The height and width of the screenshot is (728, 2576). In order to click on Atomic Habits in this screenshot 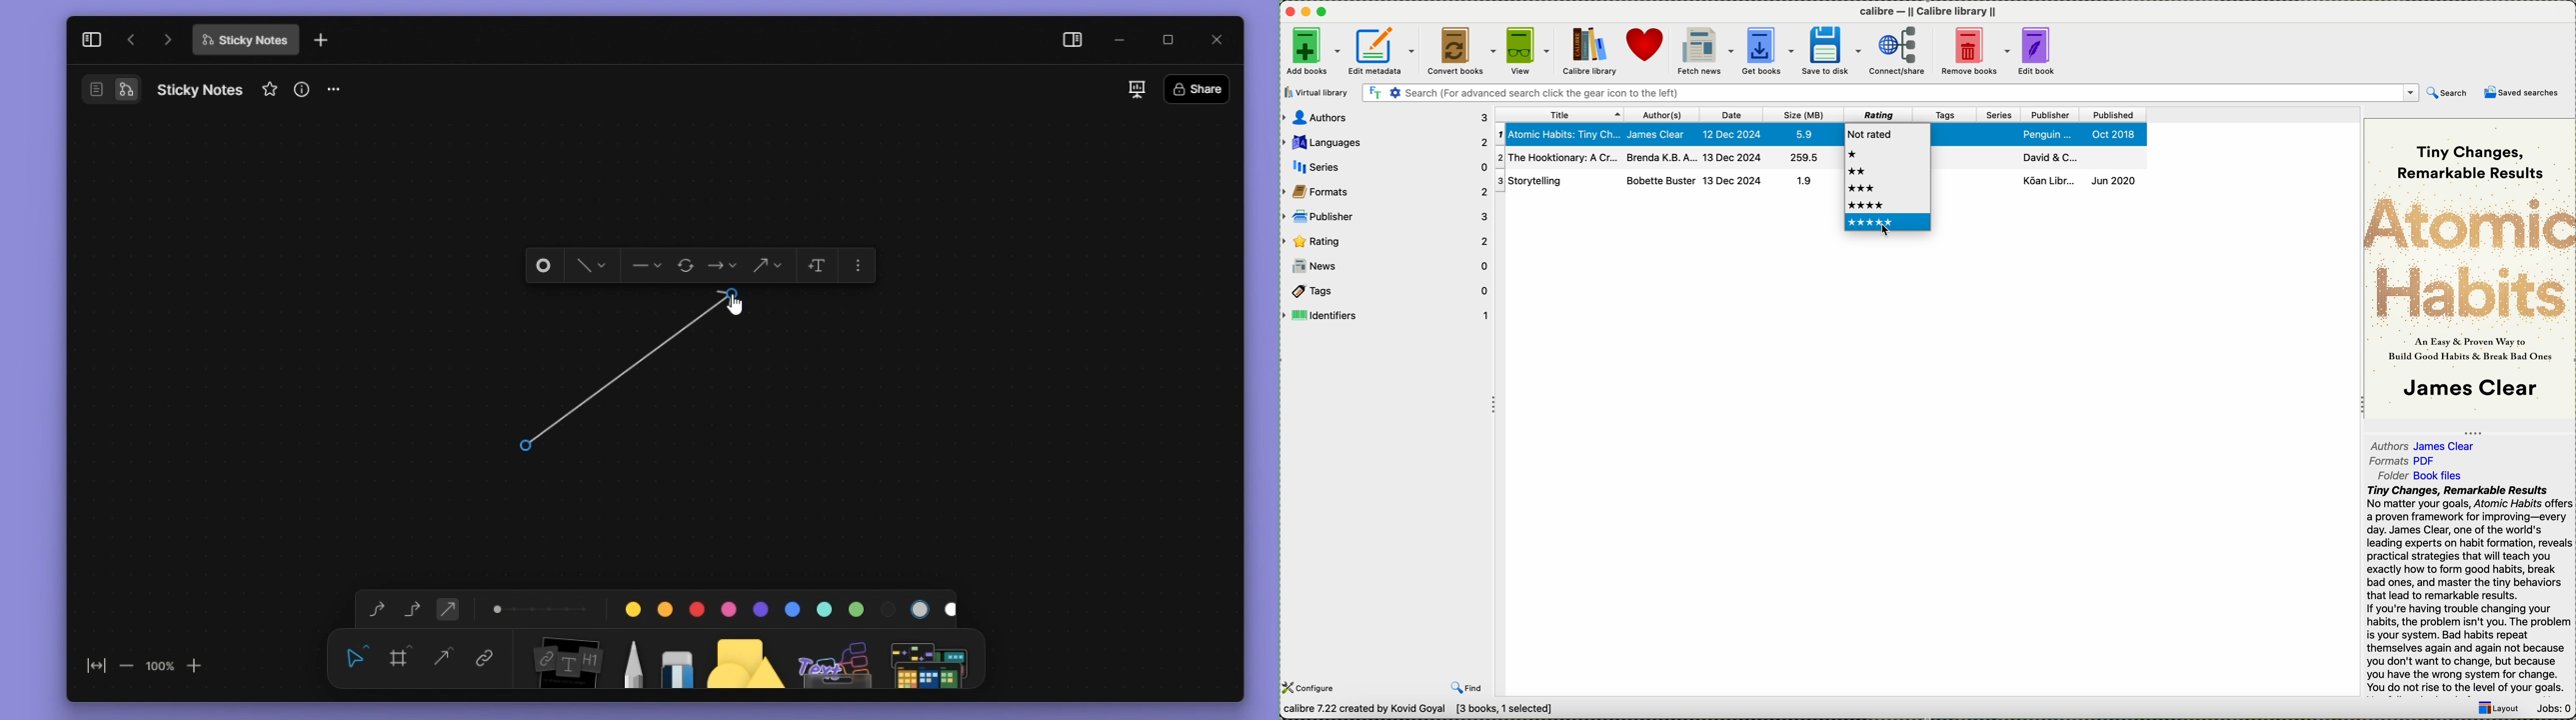, I will do `click(2470, 255)`.